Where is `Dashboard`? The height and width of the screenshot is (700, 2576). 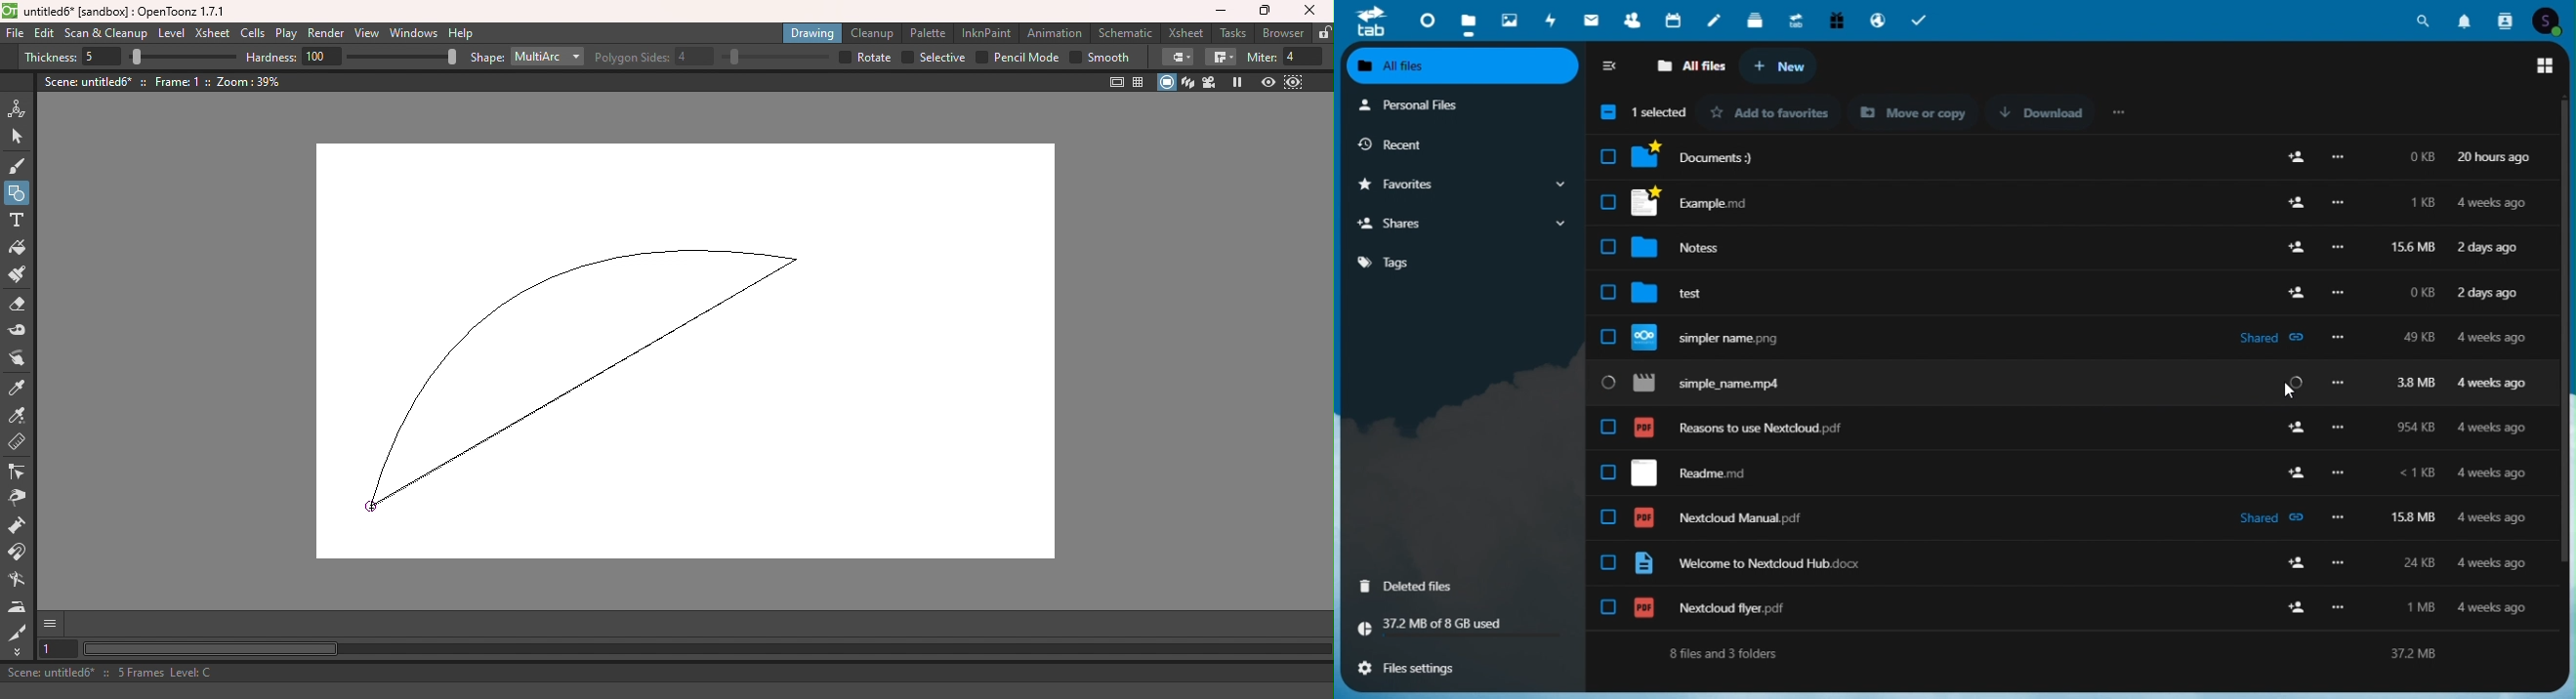 Dashboard is located at coordinates (1426, 17).